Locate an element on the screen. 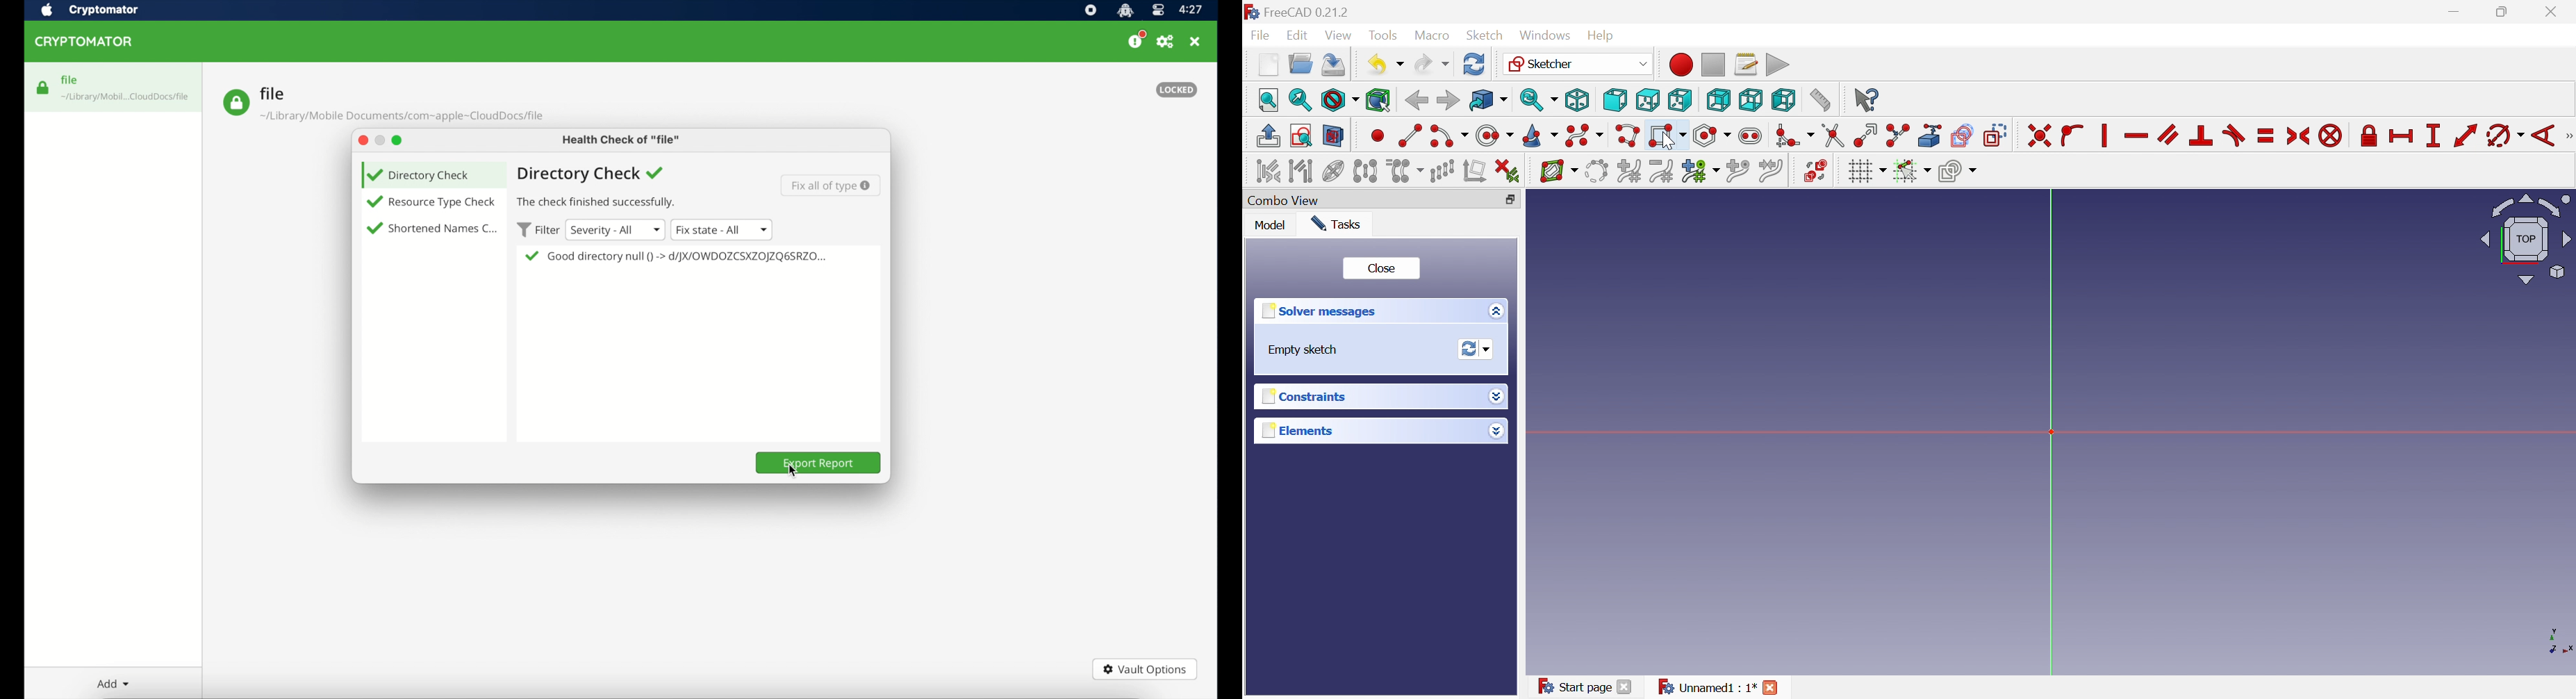 The height and width of the screenshot is (700, 2576). Bottom is located at coordinates (1750, 99).